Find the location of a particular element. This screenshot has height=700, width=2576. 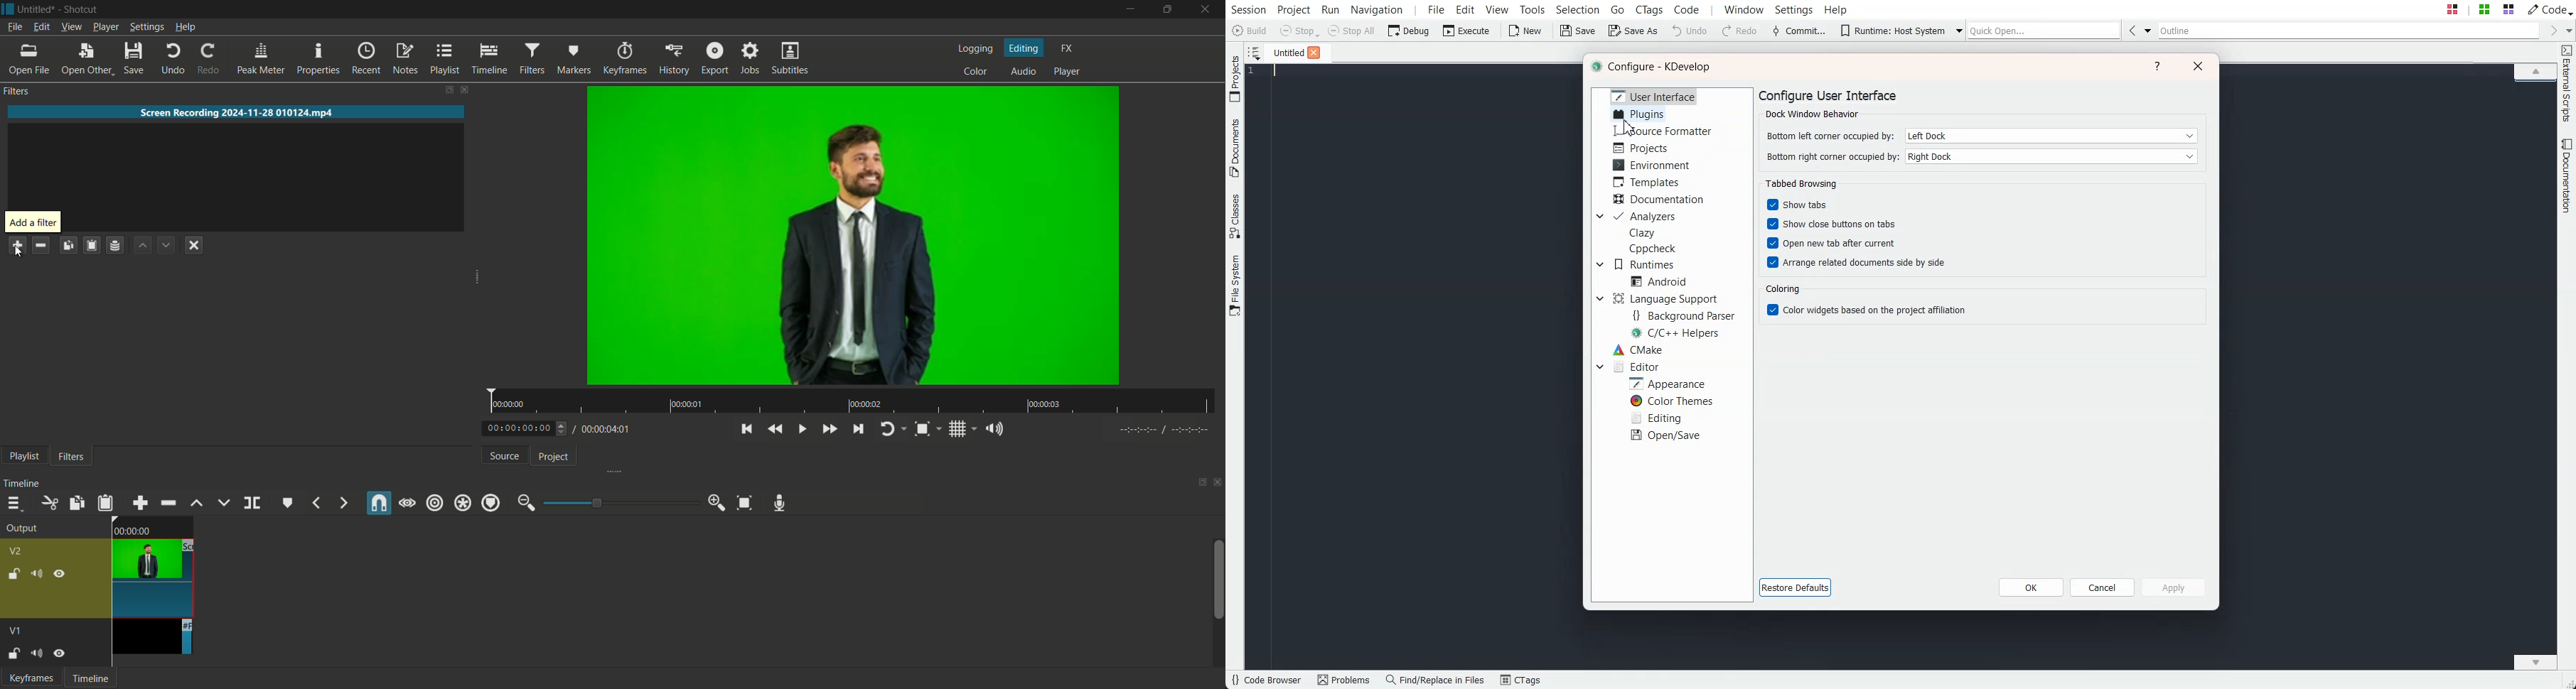

properties is located at coordinates (317, 59).